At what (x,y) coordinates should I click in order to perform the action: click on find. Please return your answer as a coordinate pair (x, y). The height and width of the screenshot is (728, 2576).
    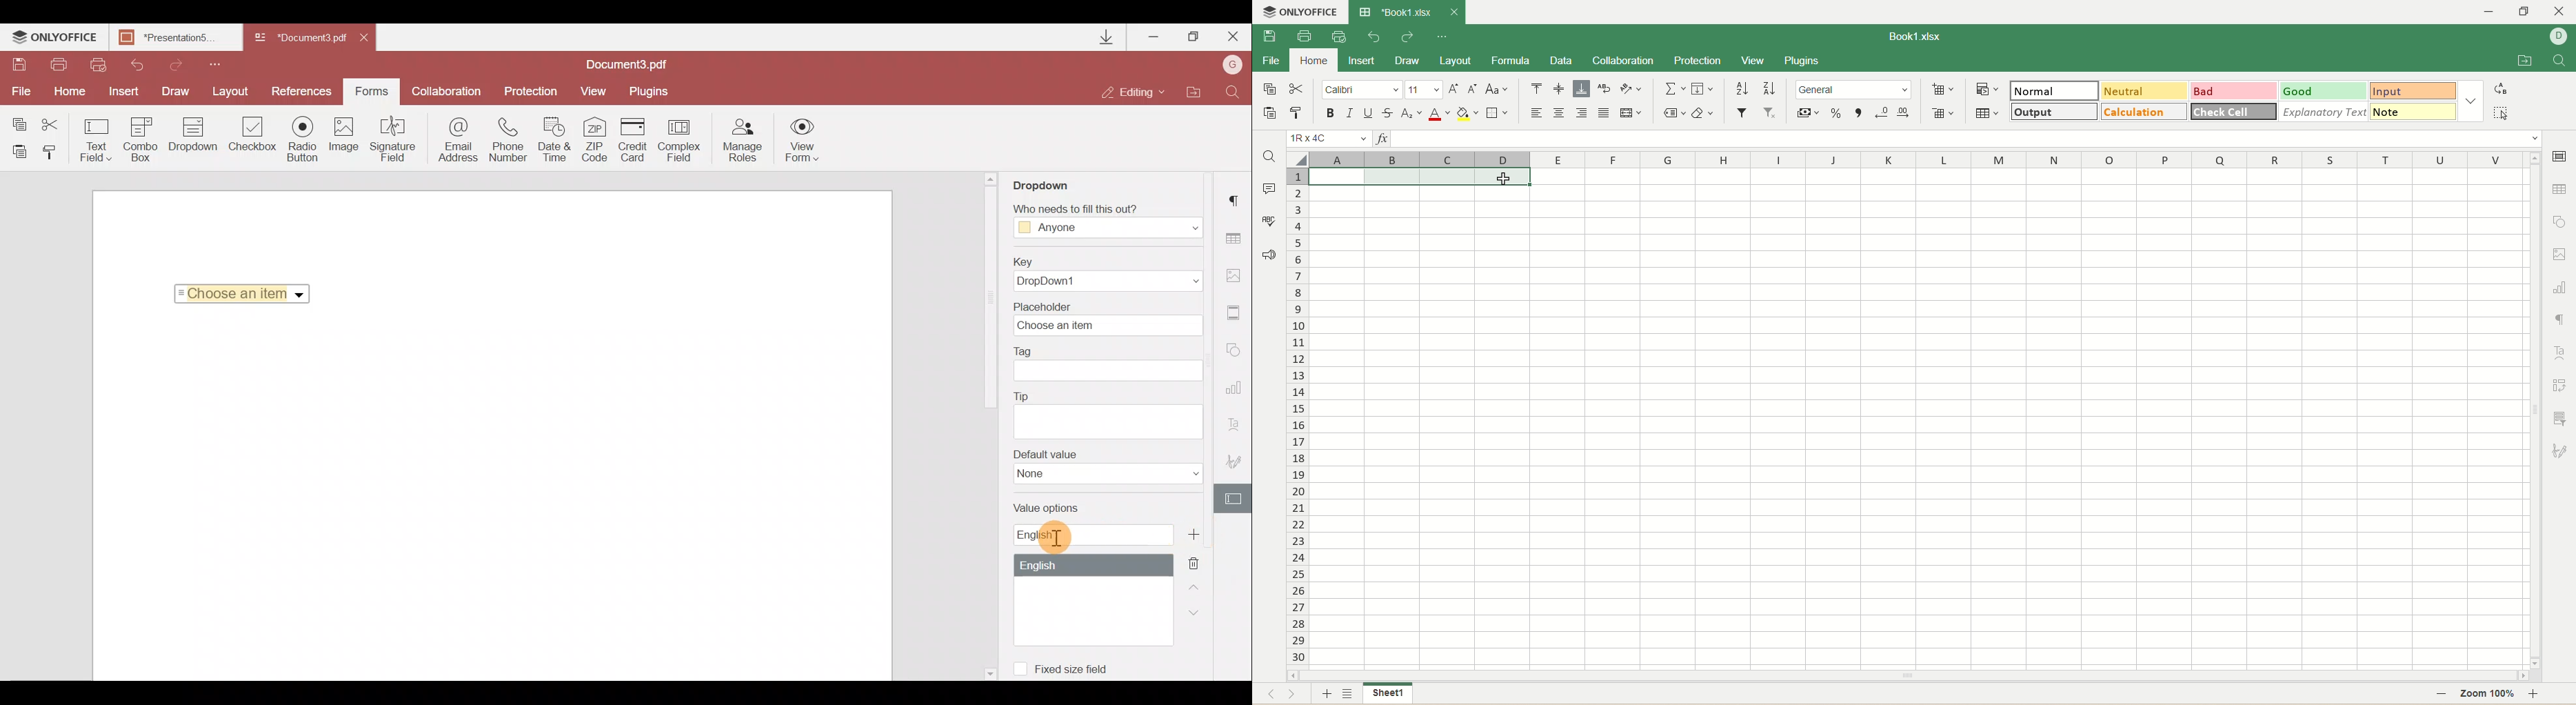
    Looking at the image, I should click on (2560, 59).